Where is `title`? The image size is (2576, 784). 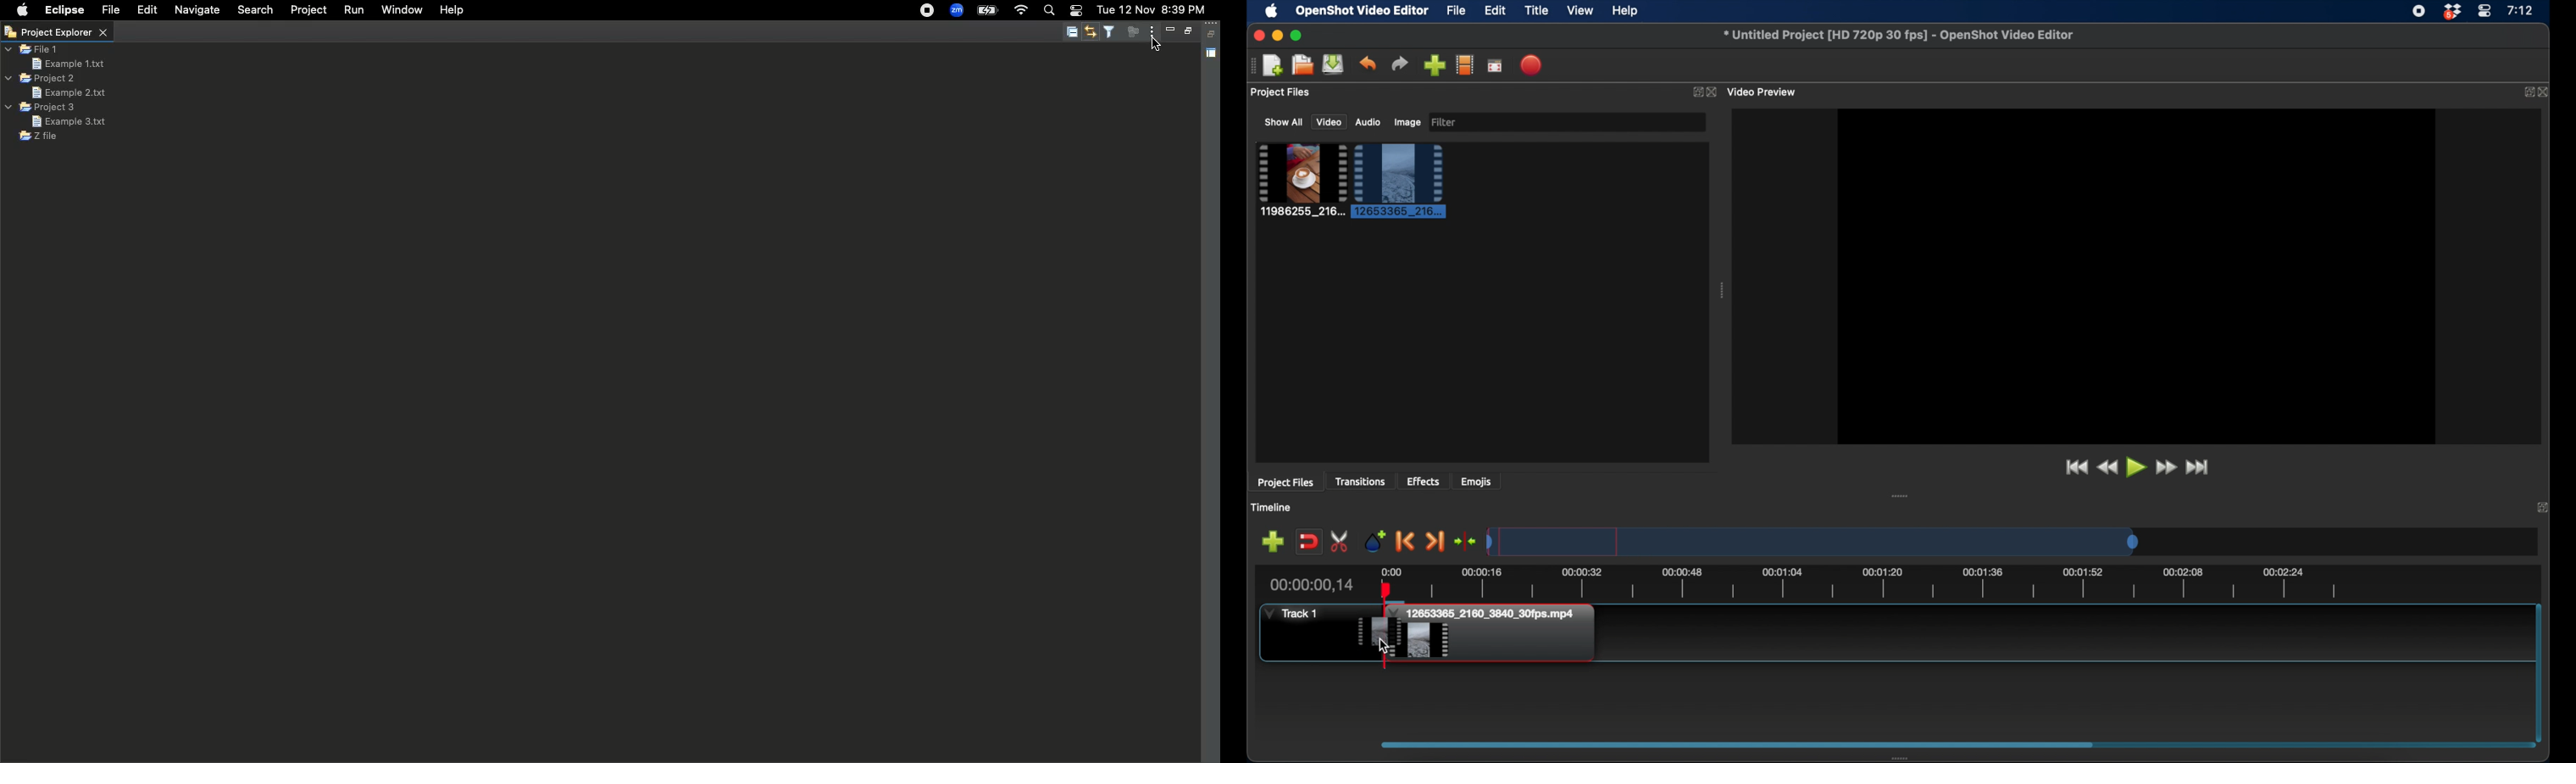
title is located at coordinates (1537, 11).